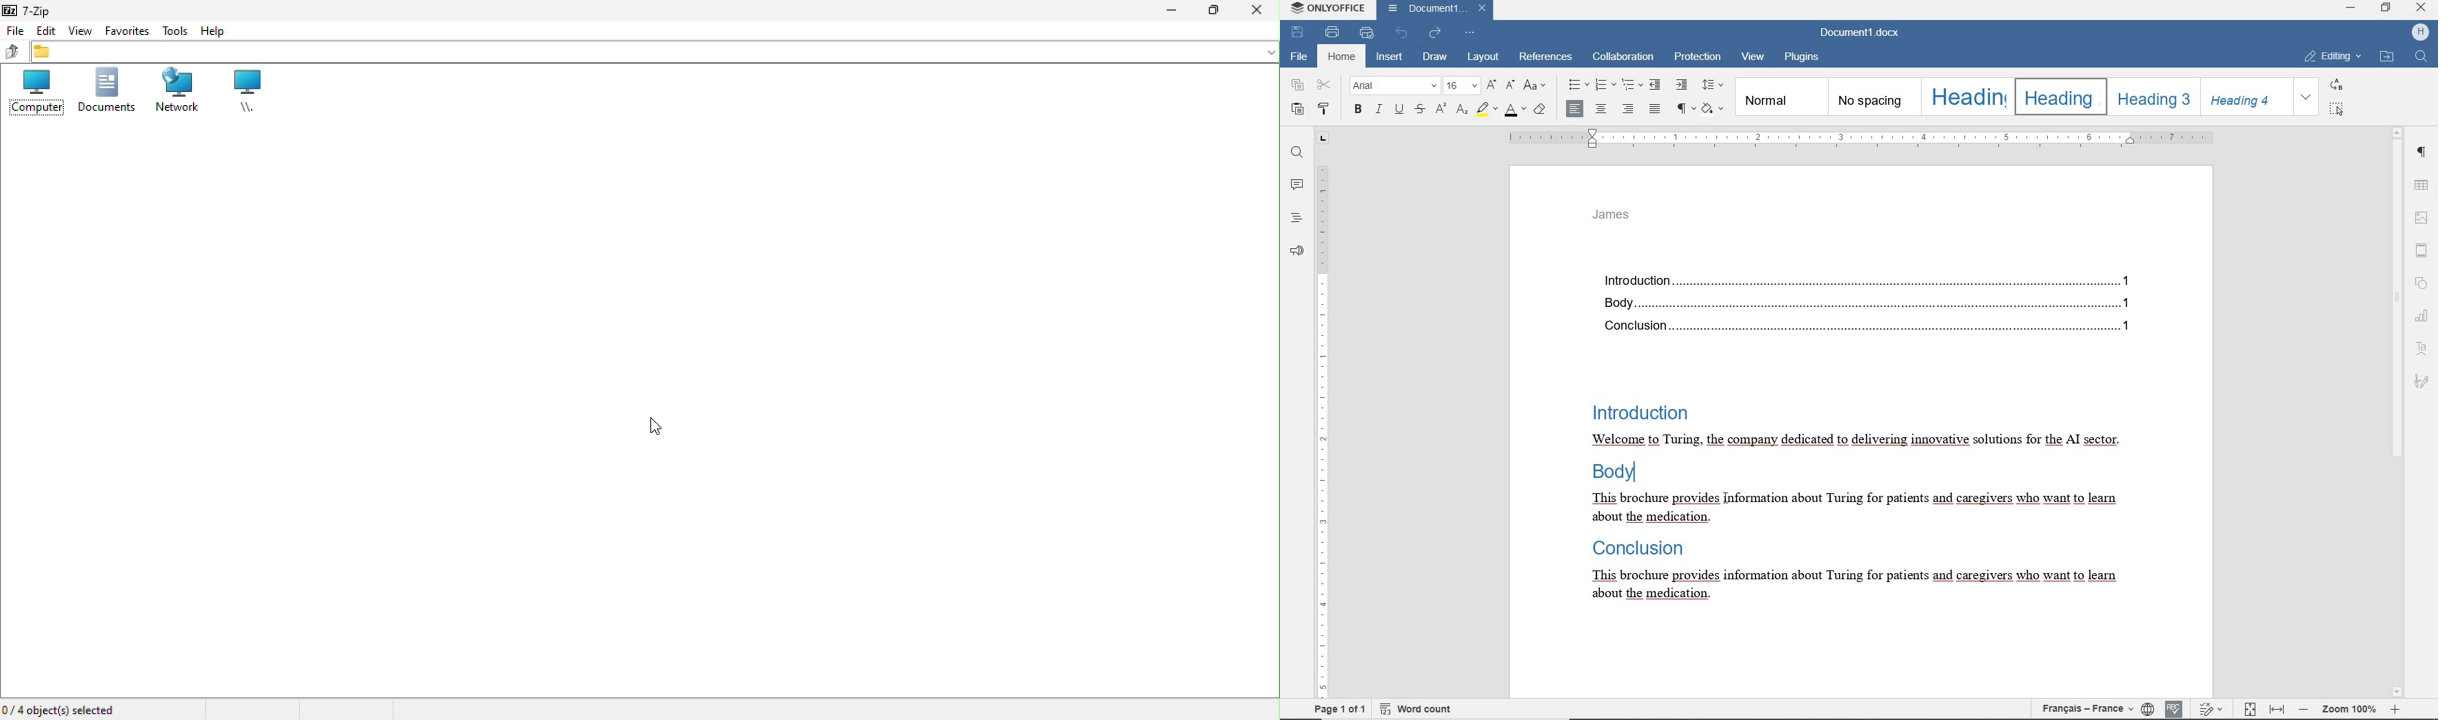  What do you see at coordinates (1412, 710) in the screenshot?
I see `WORD COUNT` at bounding box center [1412, 710].